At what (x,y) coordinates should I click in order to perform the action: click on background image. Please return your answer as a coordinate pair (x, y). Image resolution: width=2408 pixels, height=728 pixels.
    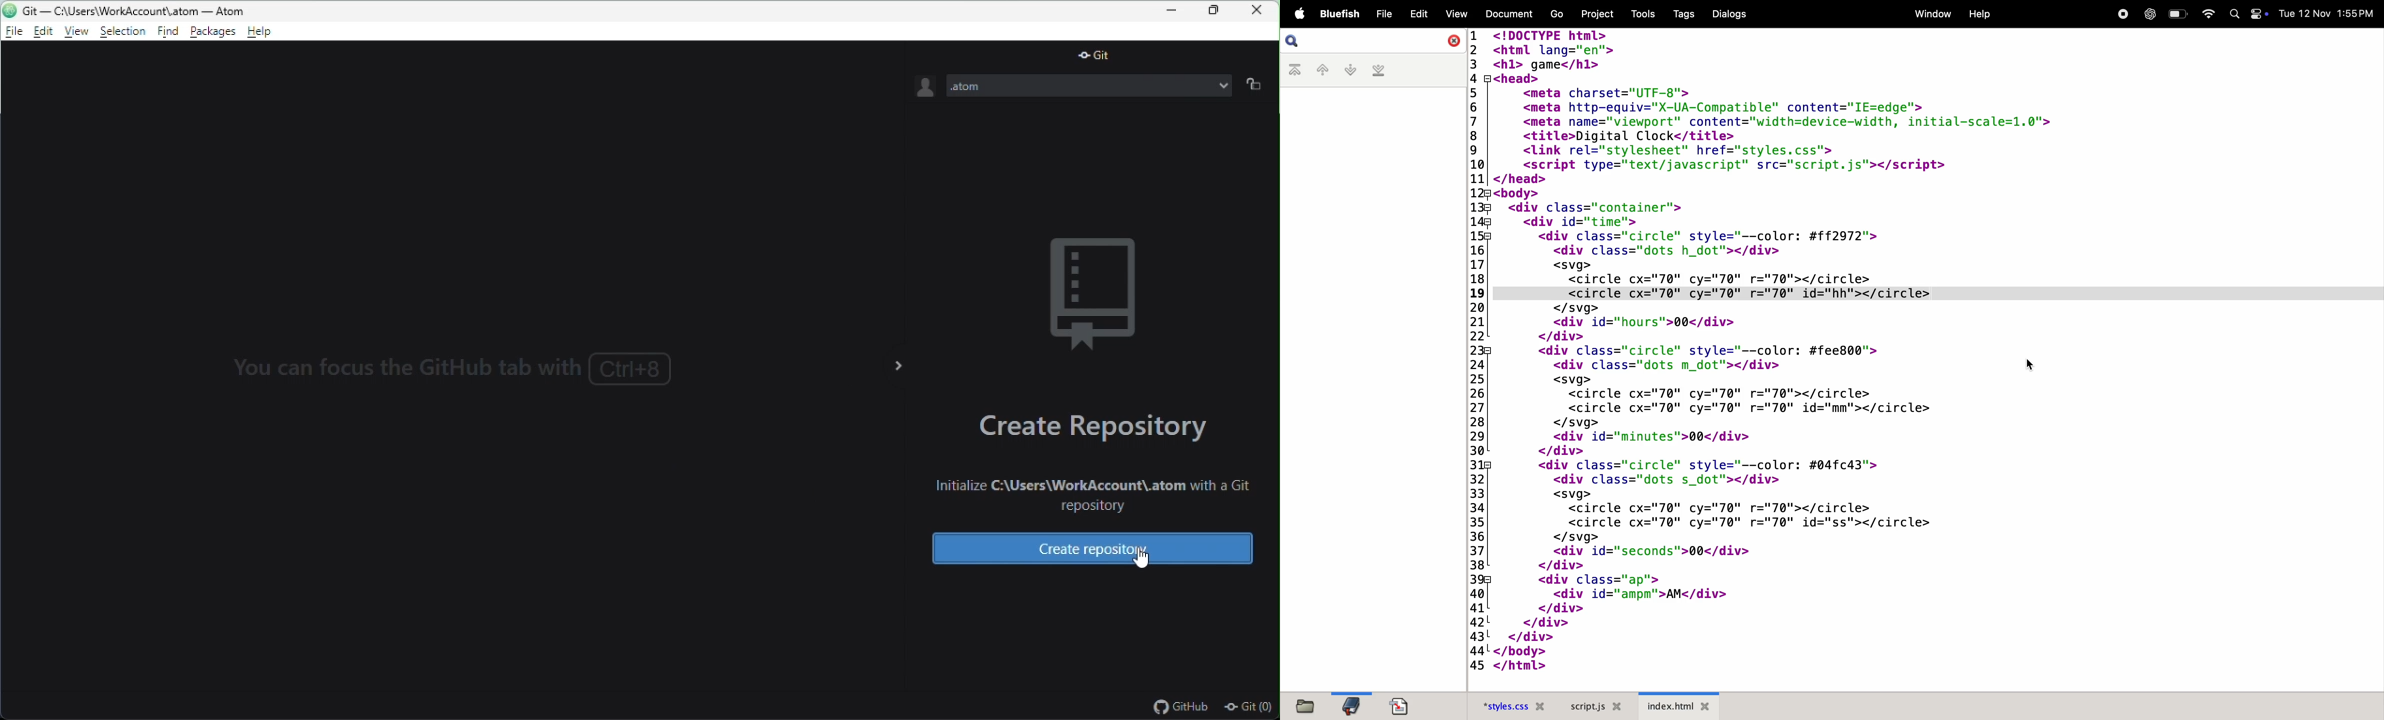
    Looking at the image, I should click on (1100, 292).